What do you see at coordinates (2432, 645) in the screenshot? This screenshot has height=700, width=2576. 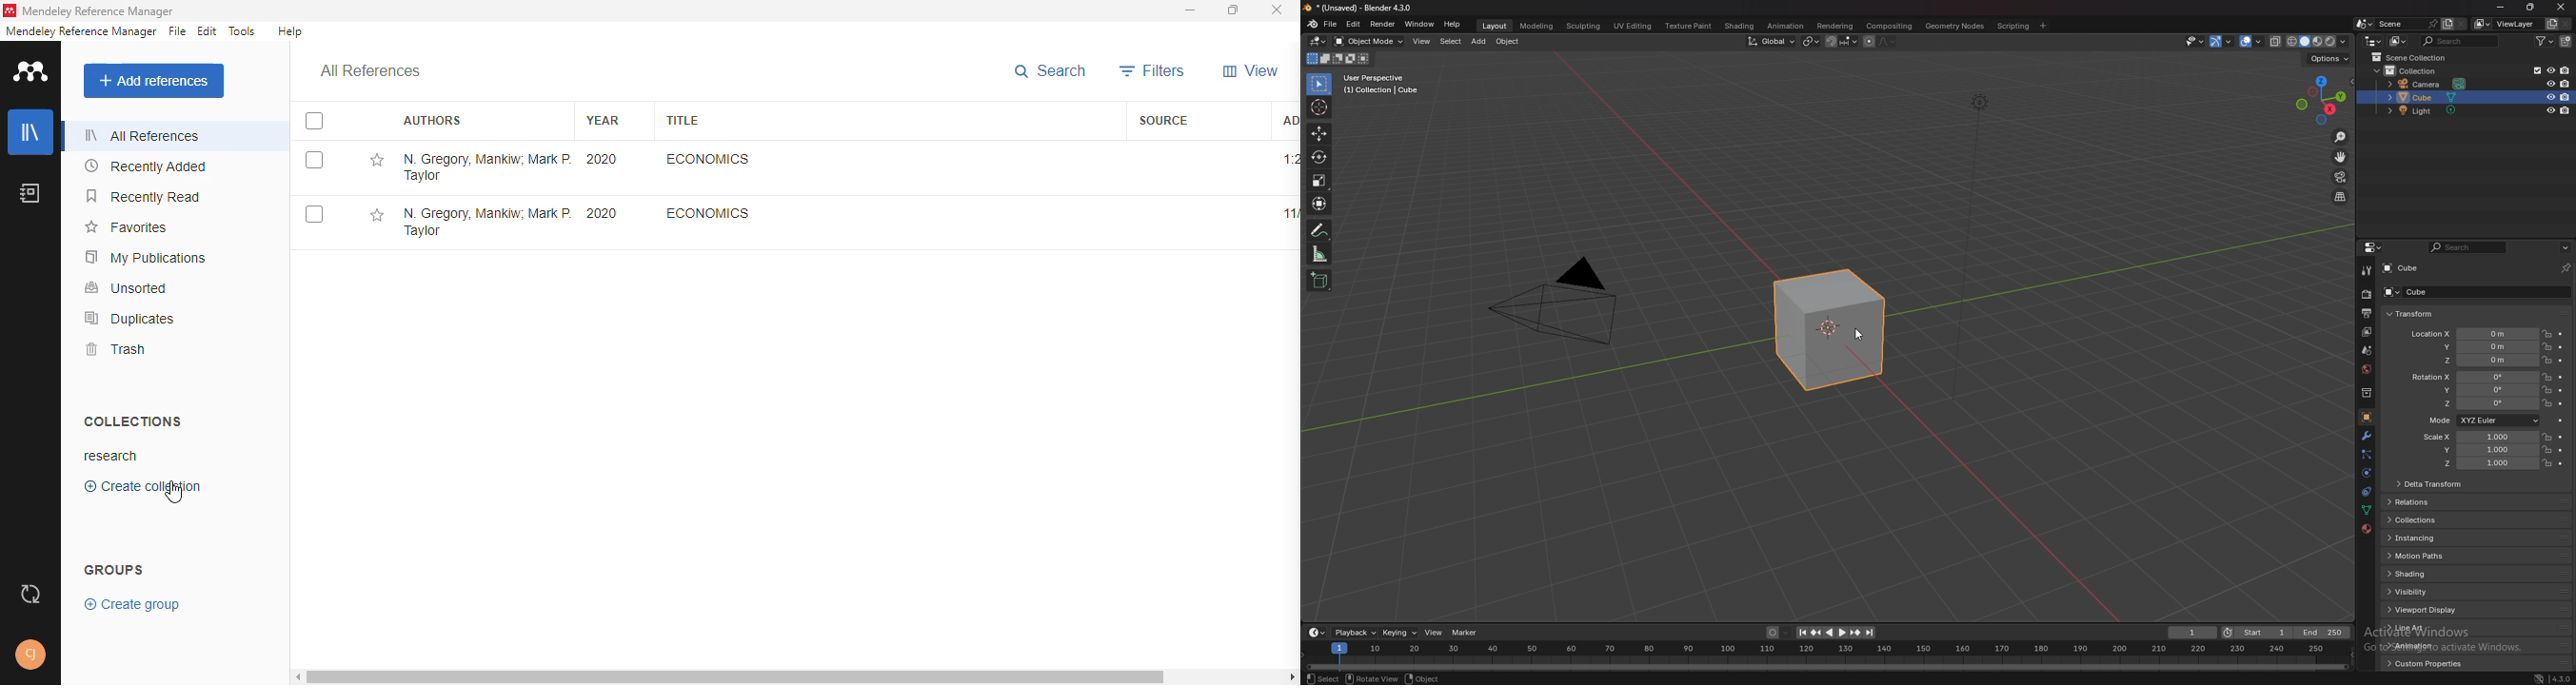 I see `animation` at bounding box center [2432, 645].